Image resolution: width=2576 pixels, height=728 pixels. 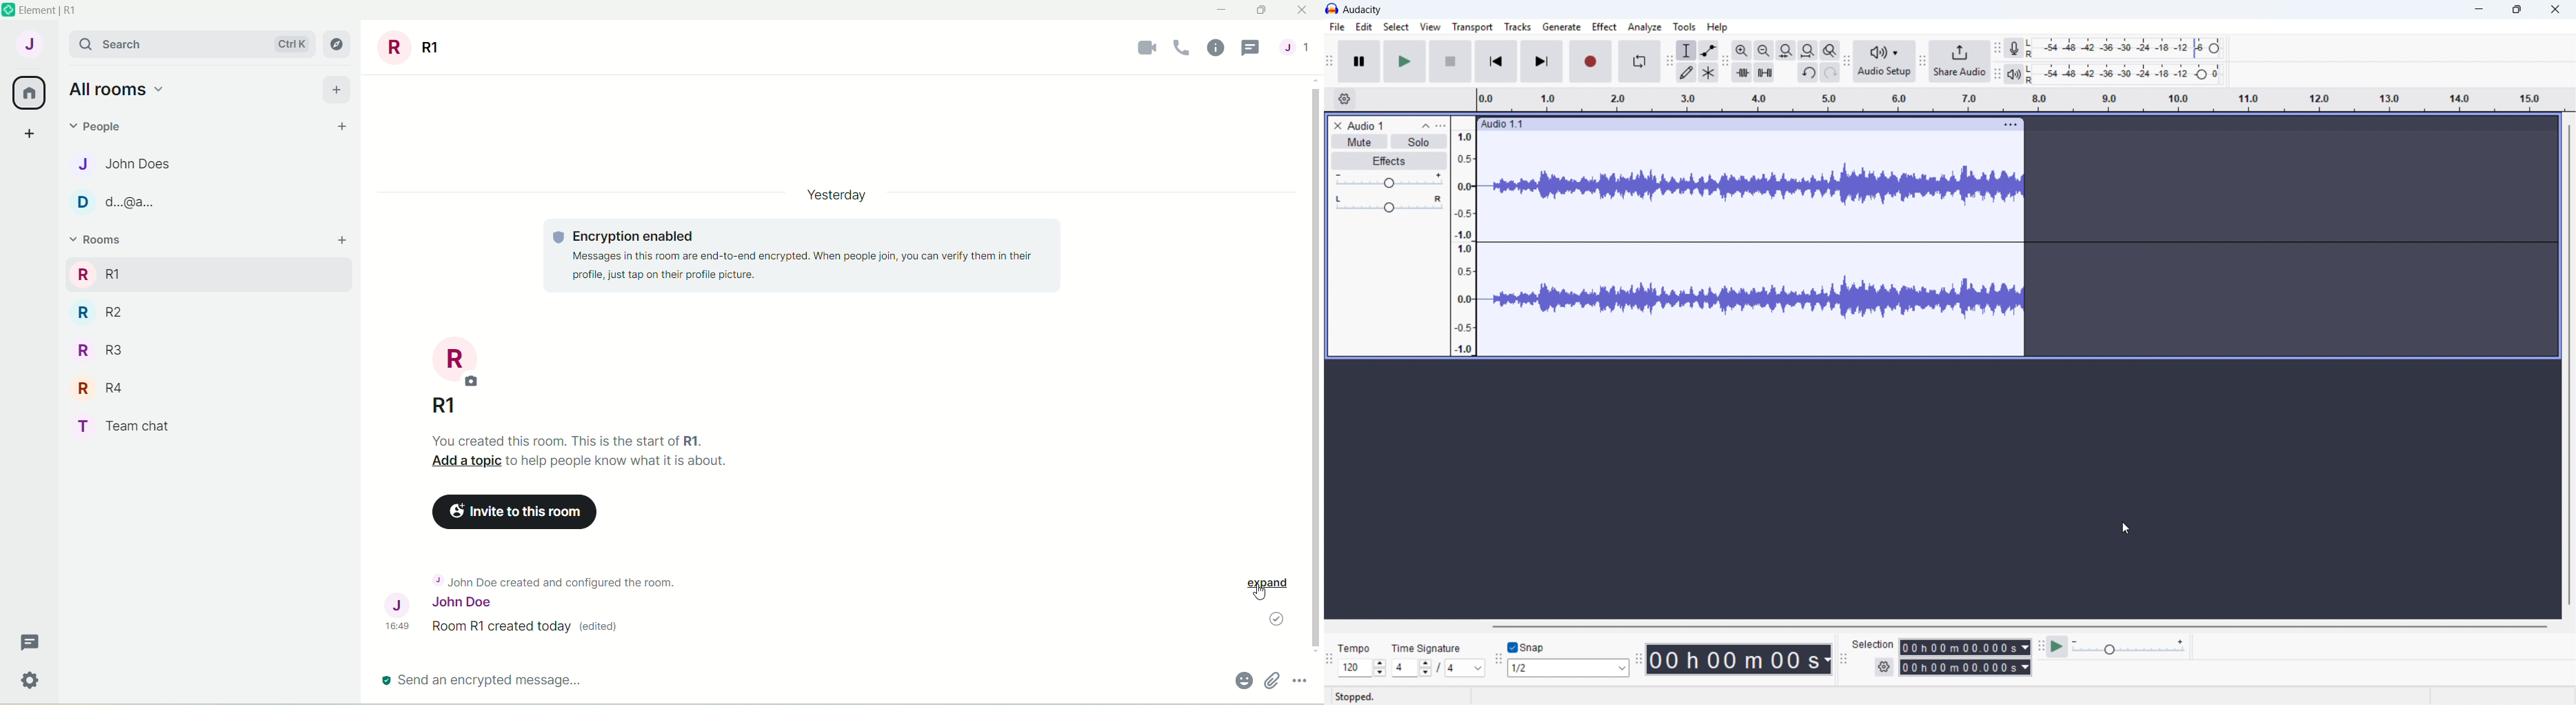 What do you see at coordinates (1961, 61) in the screenshot?
I see `Share audio ` at bounding box center [1961, 61].